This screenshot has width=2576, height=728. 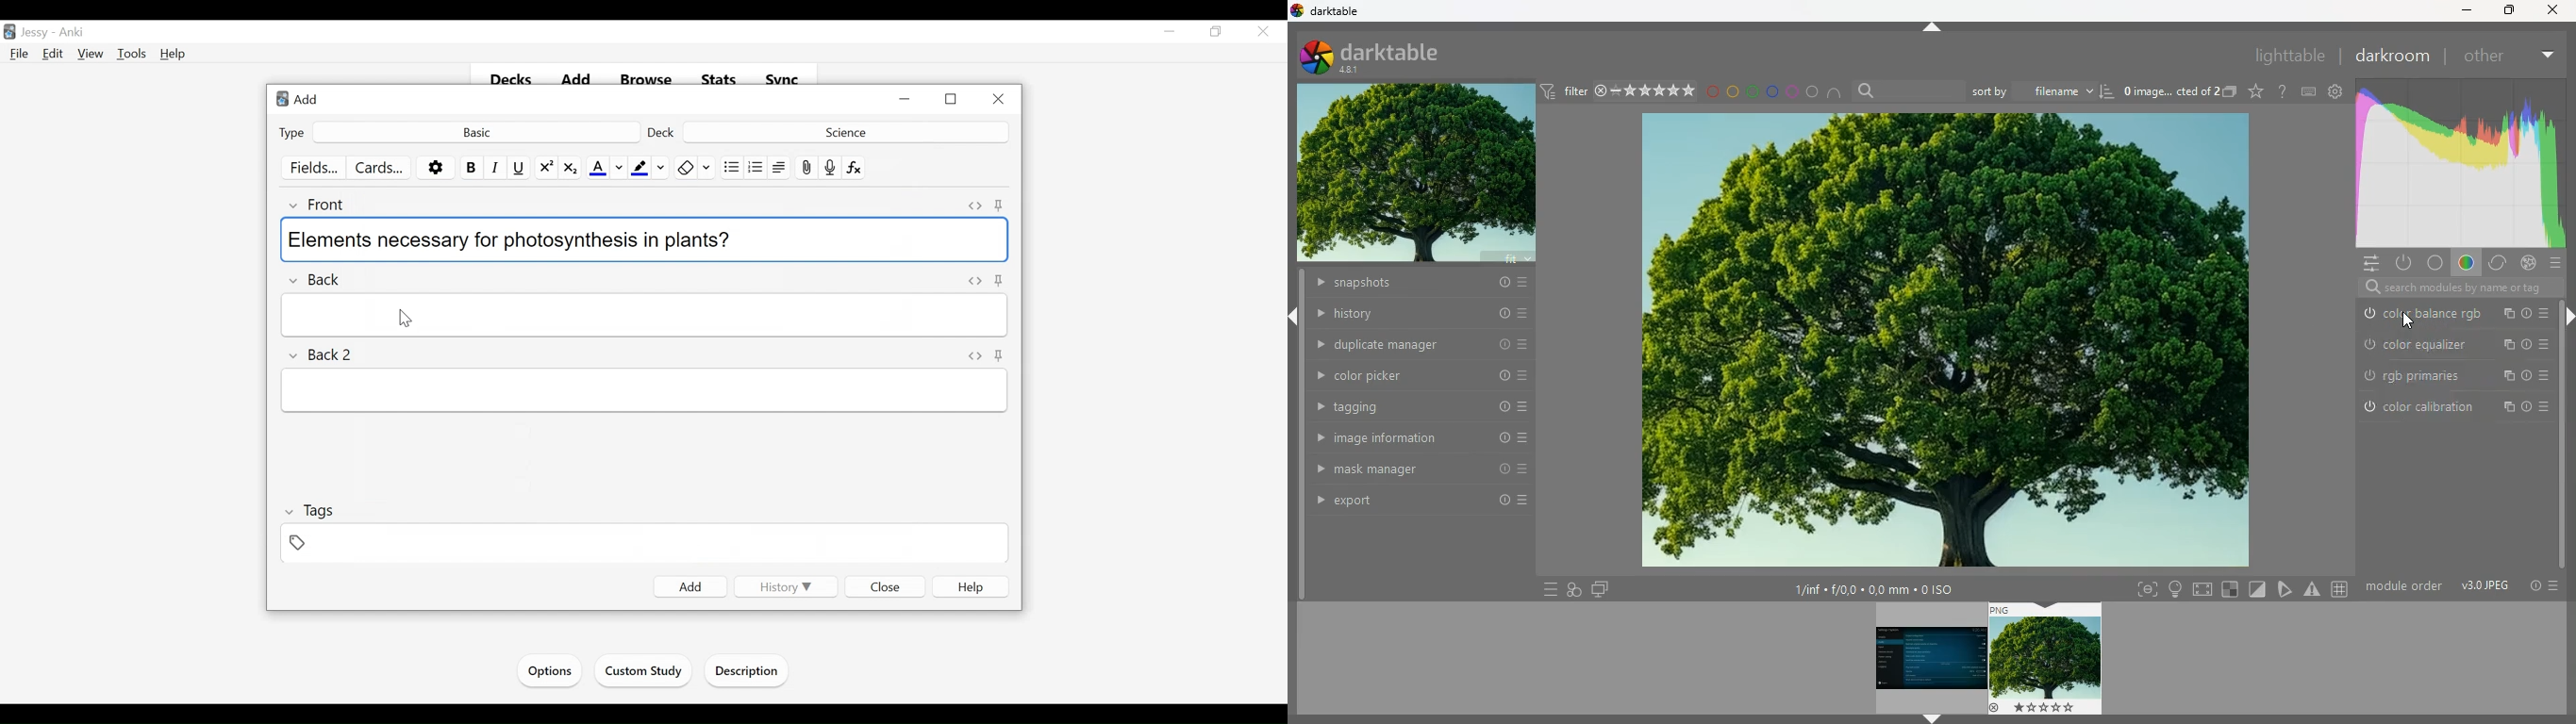 What do you see at coordinates (53, 53) in the screenshot?
I see `Edit` at bounding box center [53, 53].